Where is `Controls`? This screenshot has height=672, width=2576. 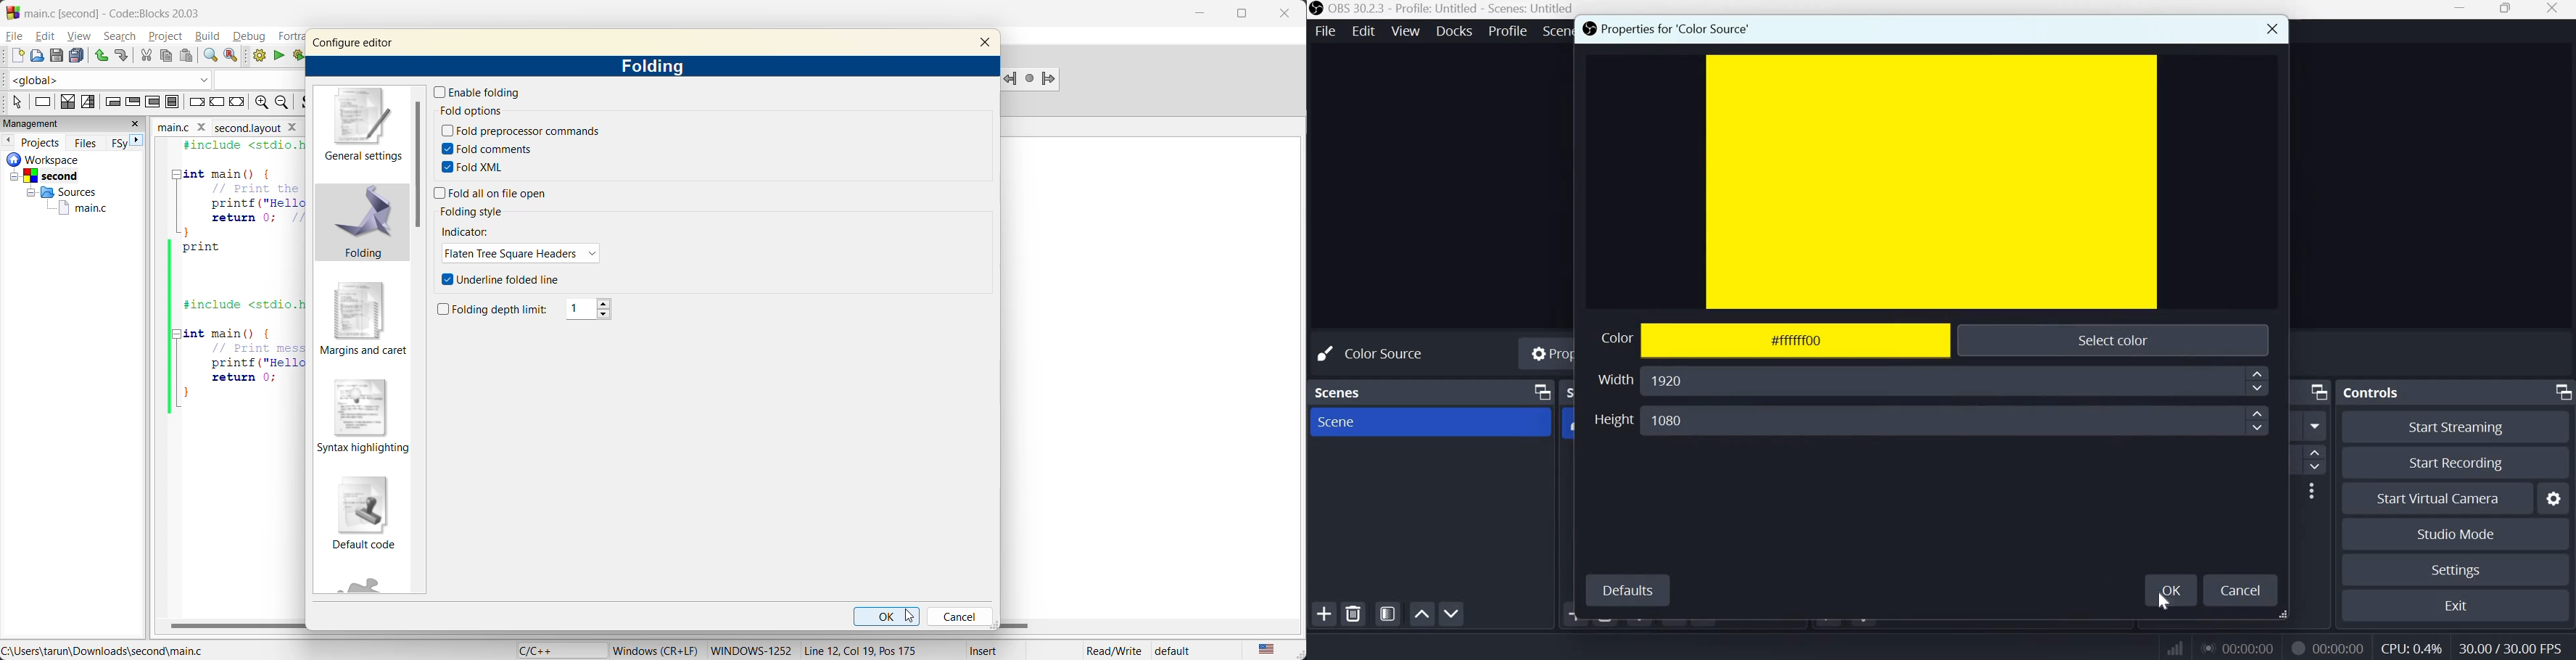 Controls is located at coordinates (2375, 390).